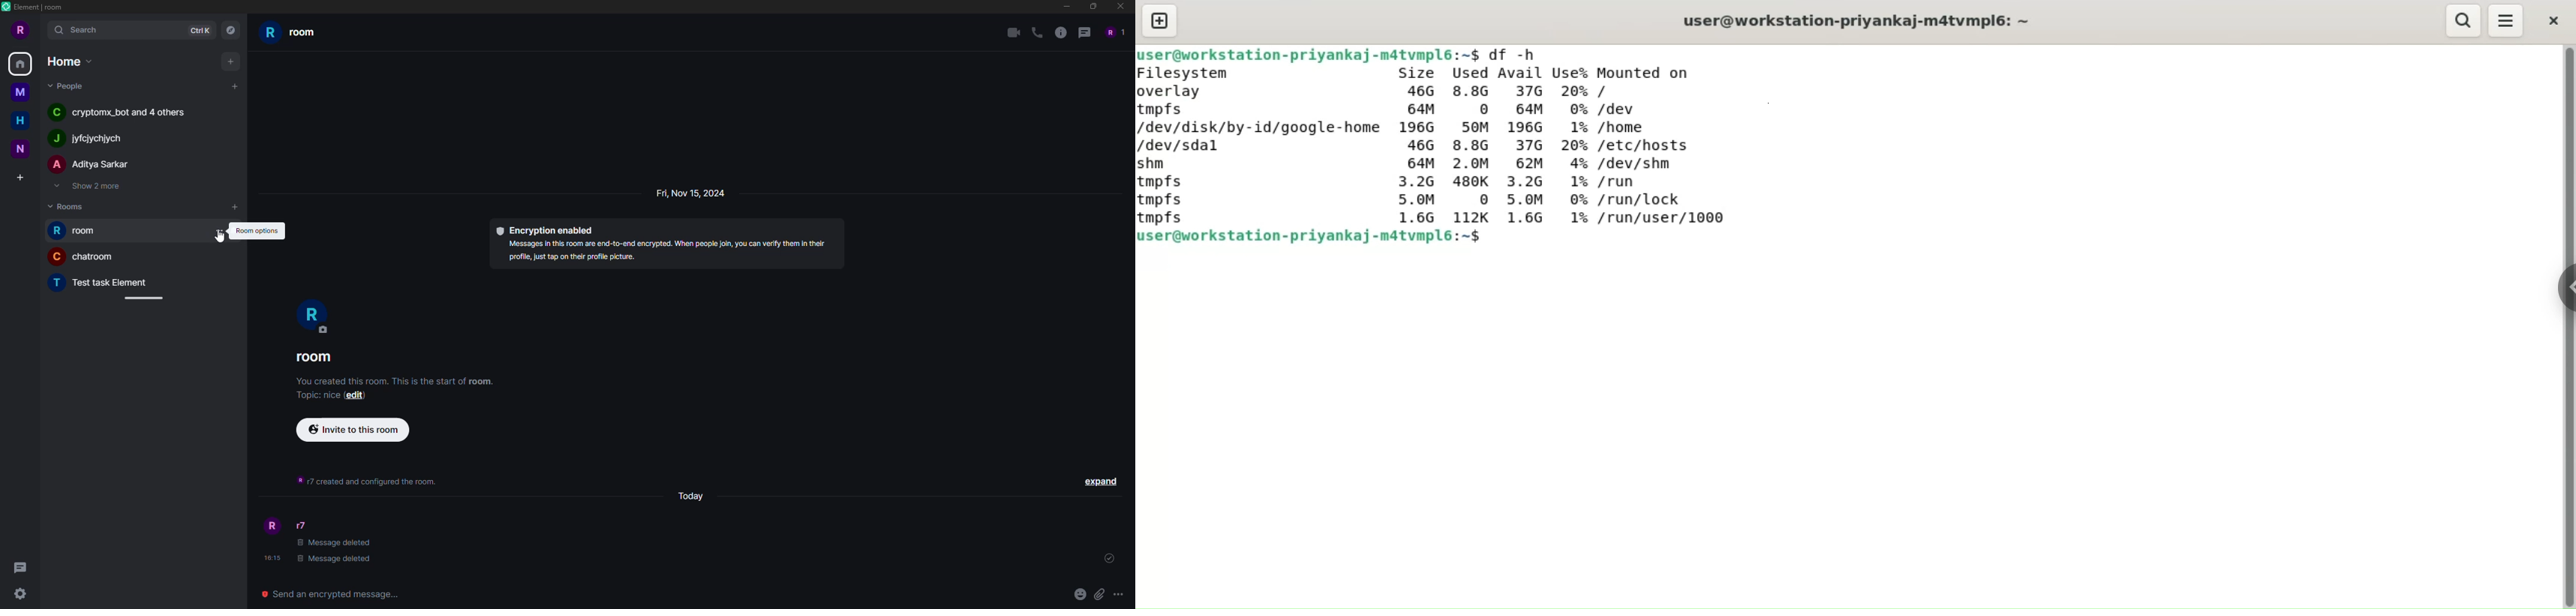 The height and width of the screenshot is (616, 2576). What do you see at coordinates (217, 231) in the screenshot?
I see `room options` at bounding box center [217, 231].